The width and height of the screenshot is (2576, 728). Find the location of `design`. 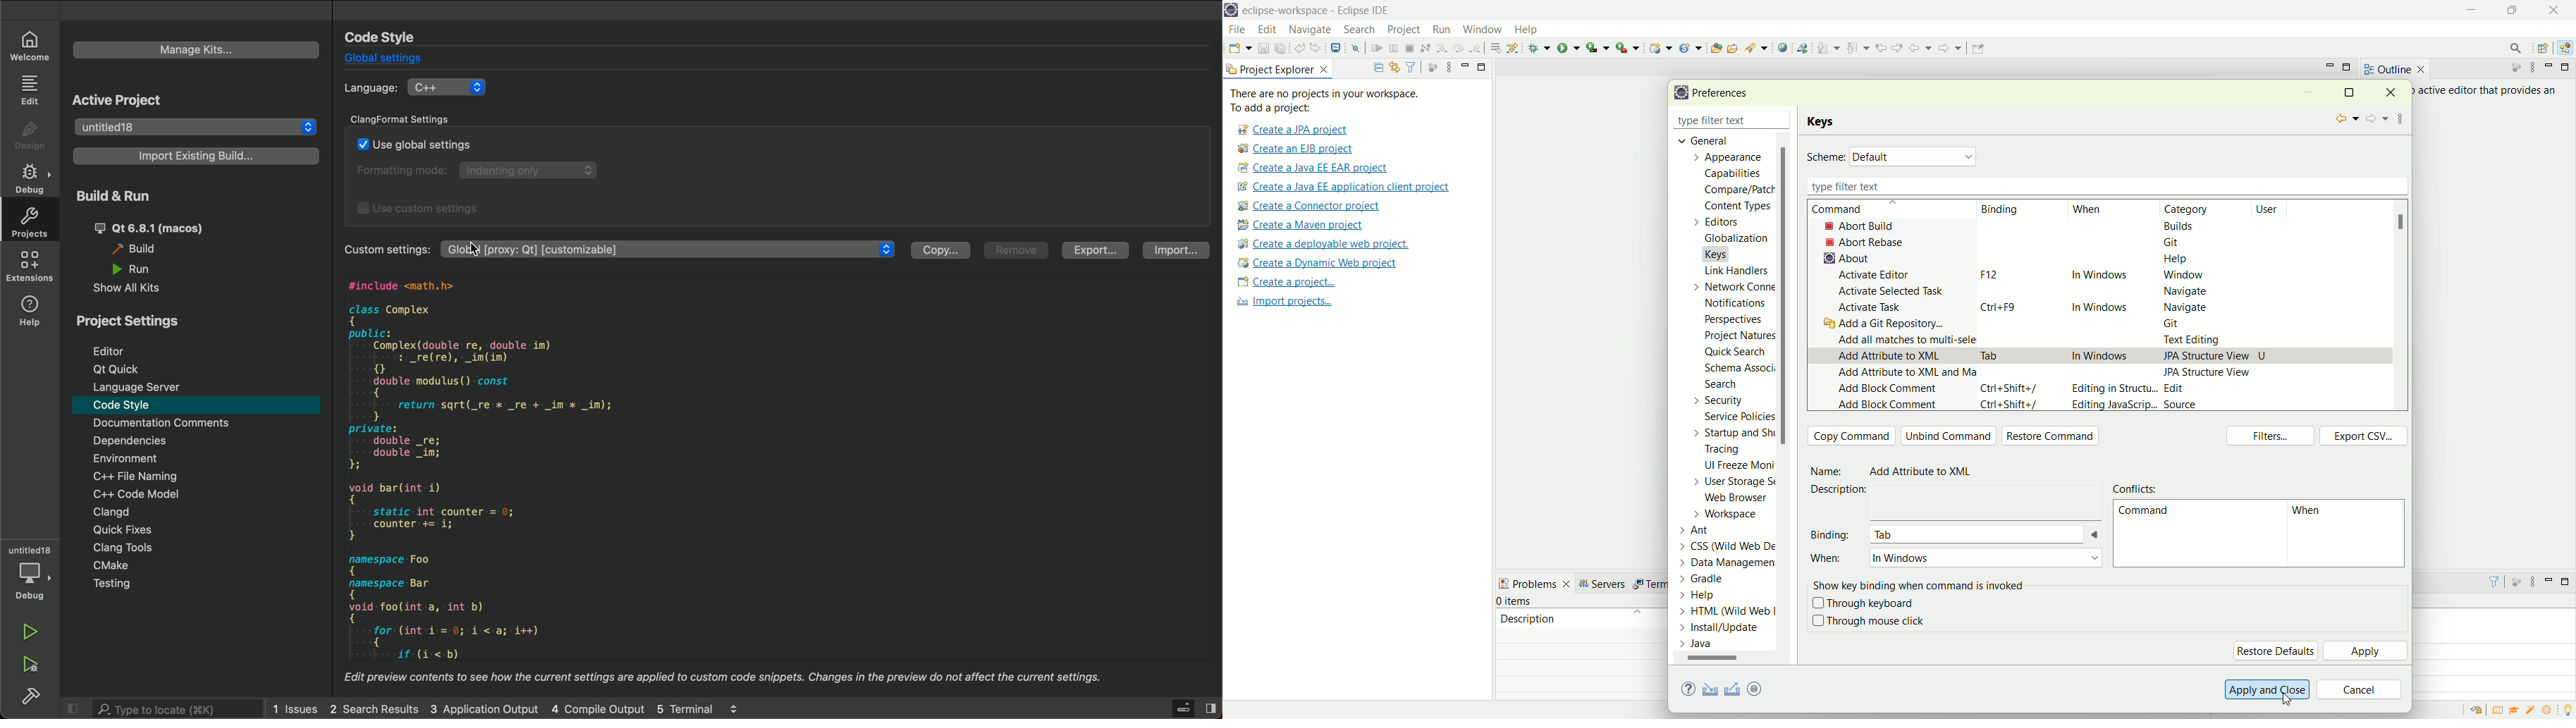

design is located at coordinates (29, 137).